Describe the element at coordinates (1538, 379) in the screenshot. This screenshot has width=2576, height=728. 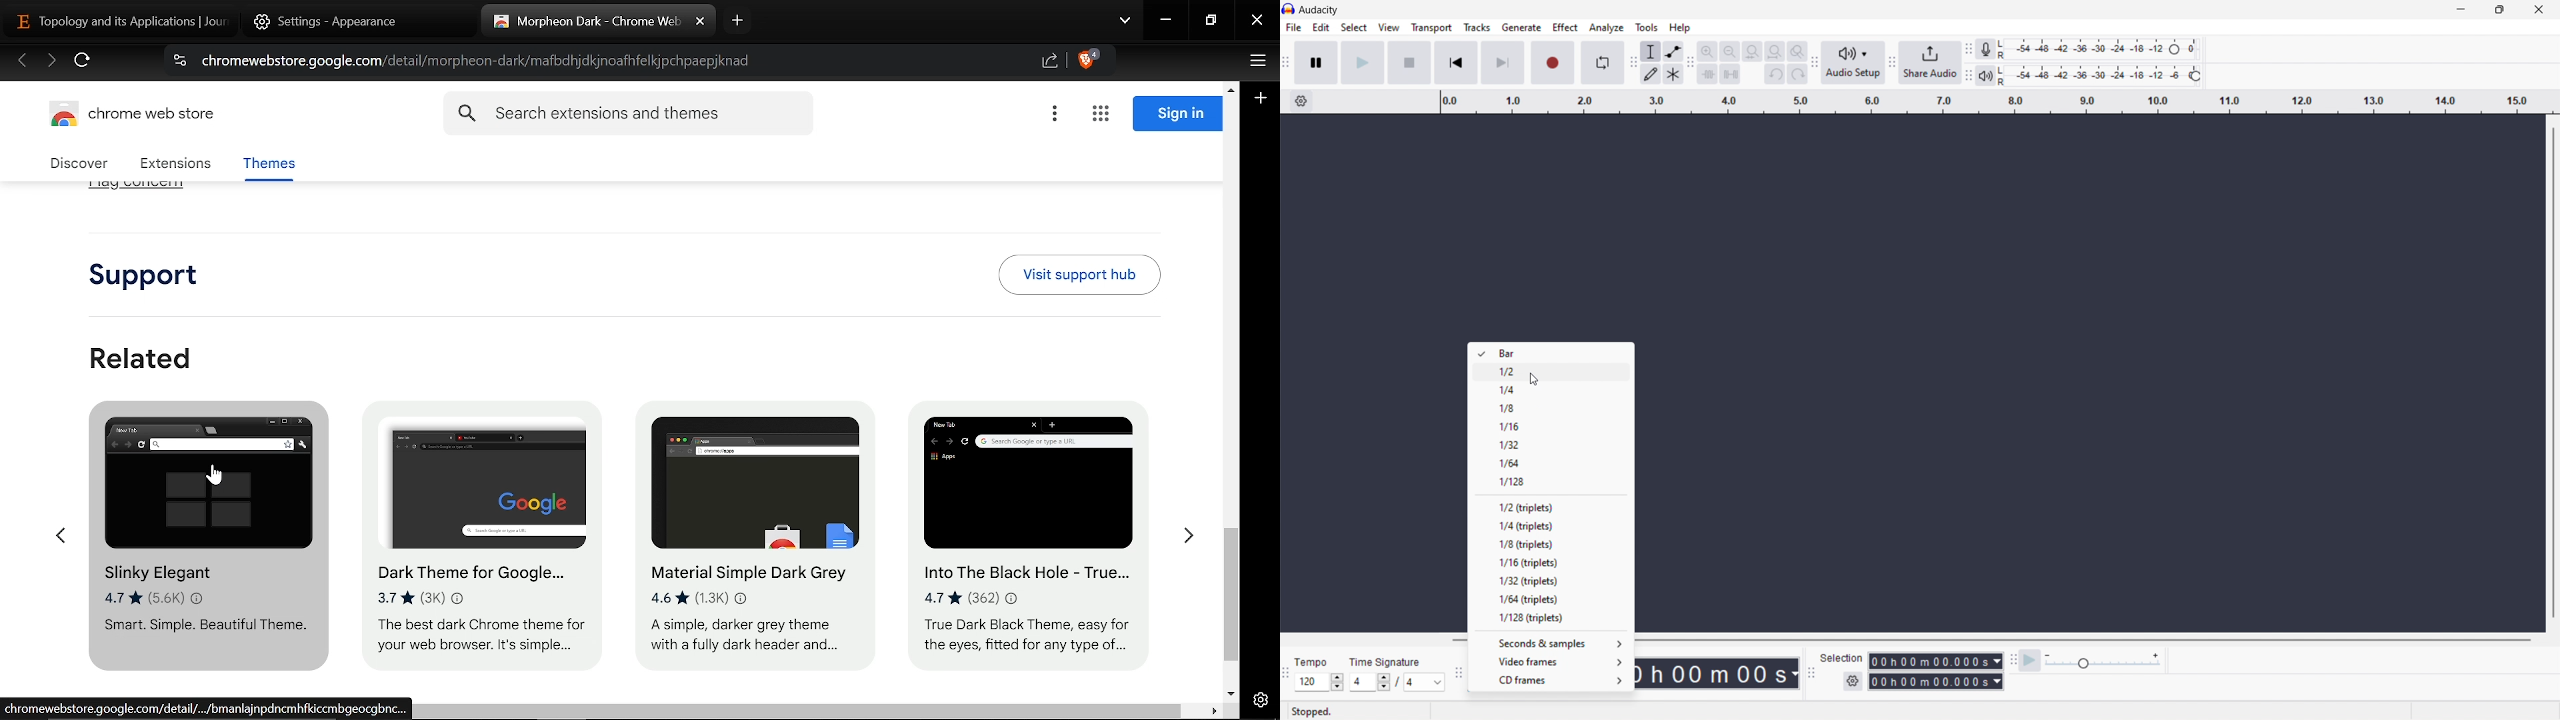
I see `cursor` at that location.